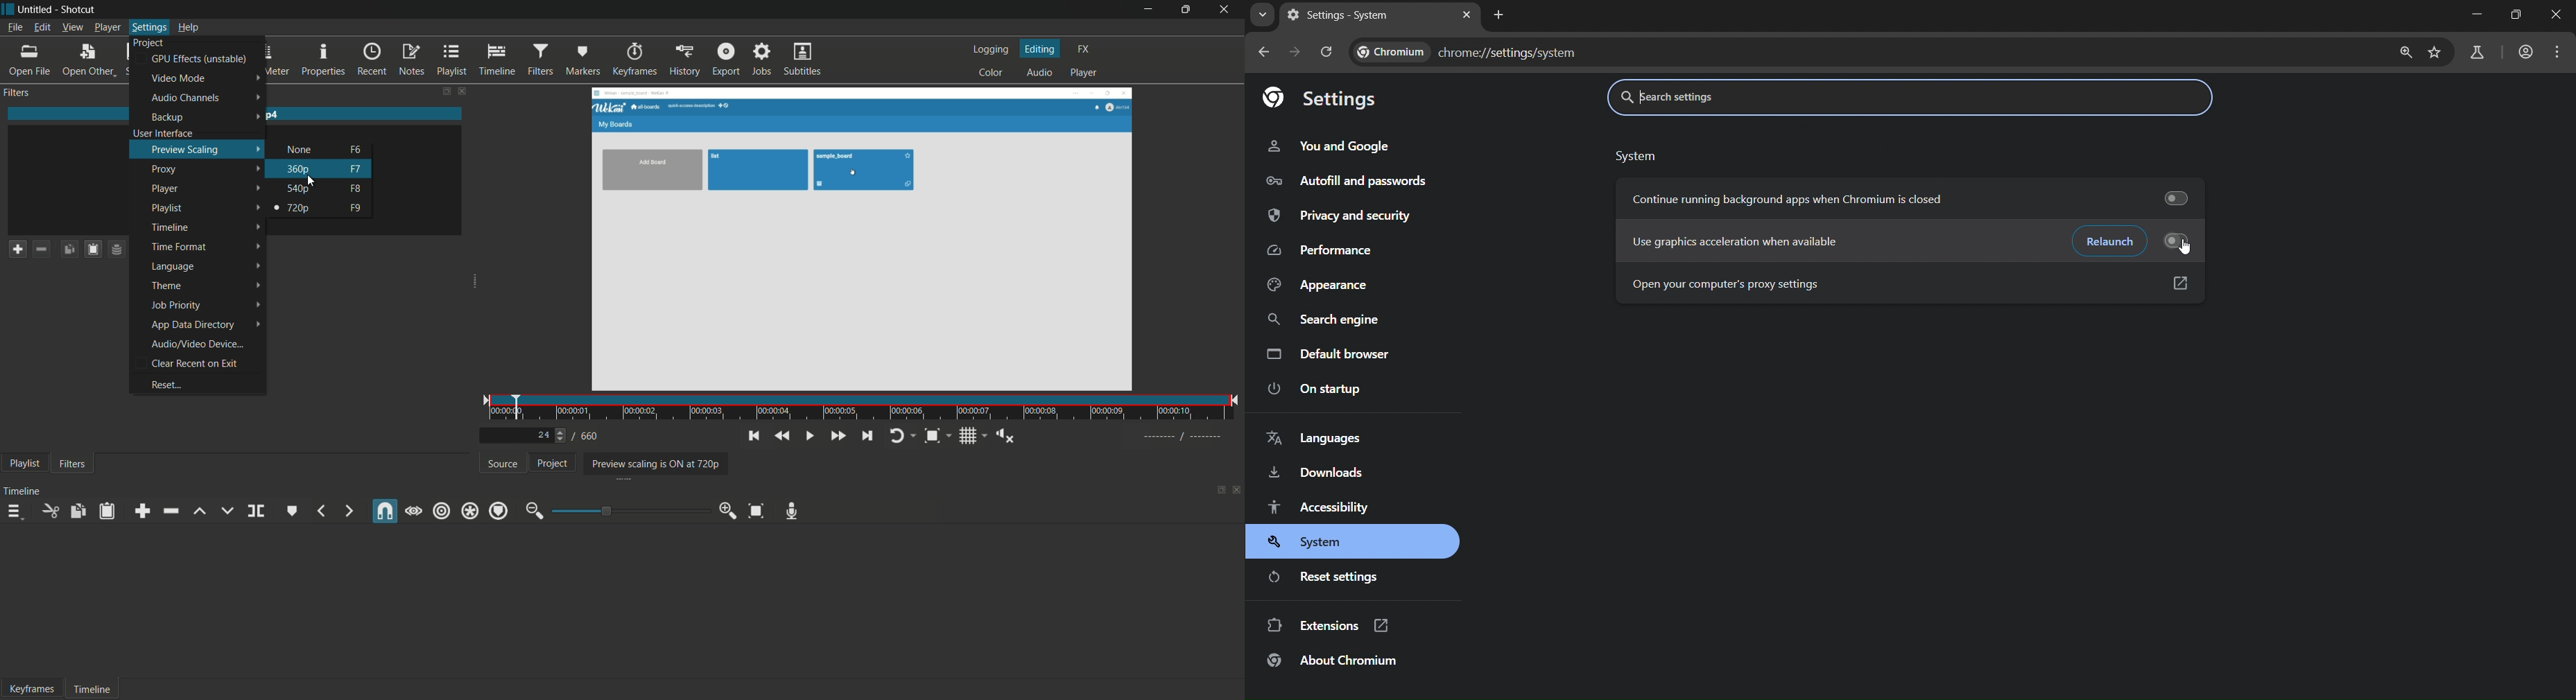  Describe the element at coordinates (1186, 10) in the screenshot. I see `maximize` at that location.